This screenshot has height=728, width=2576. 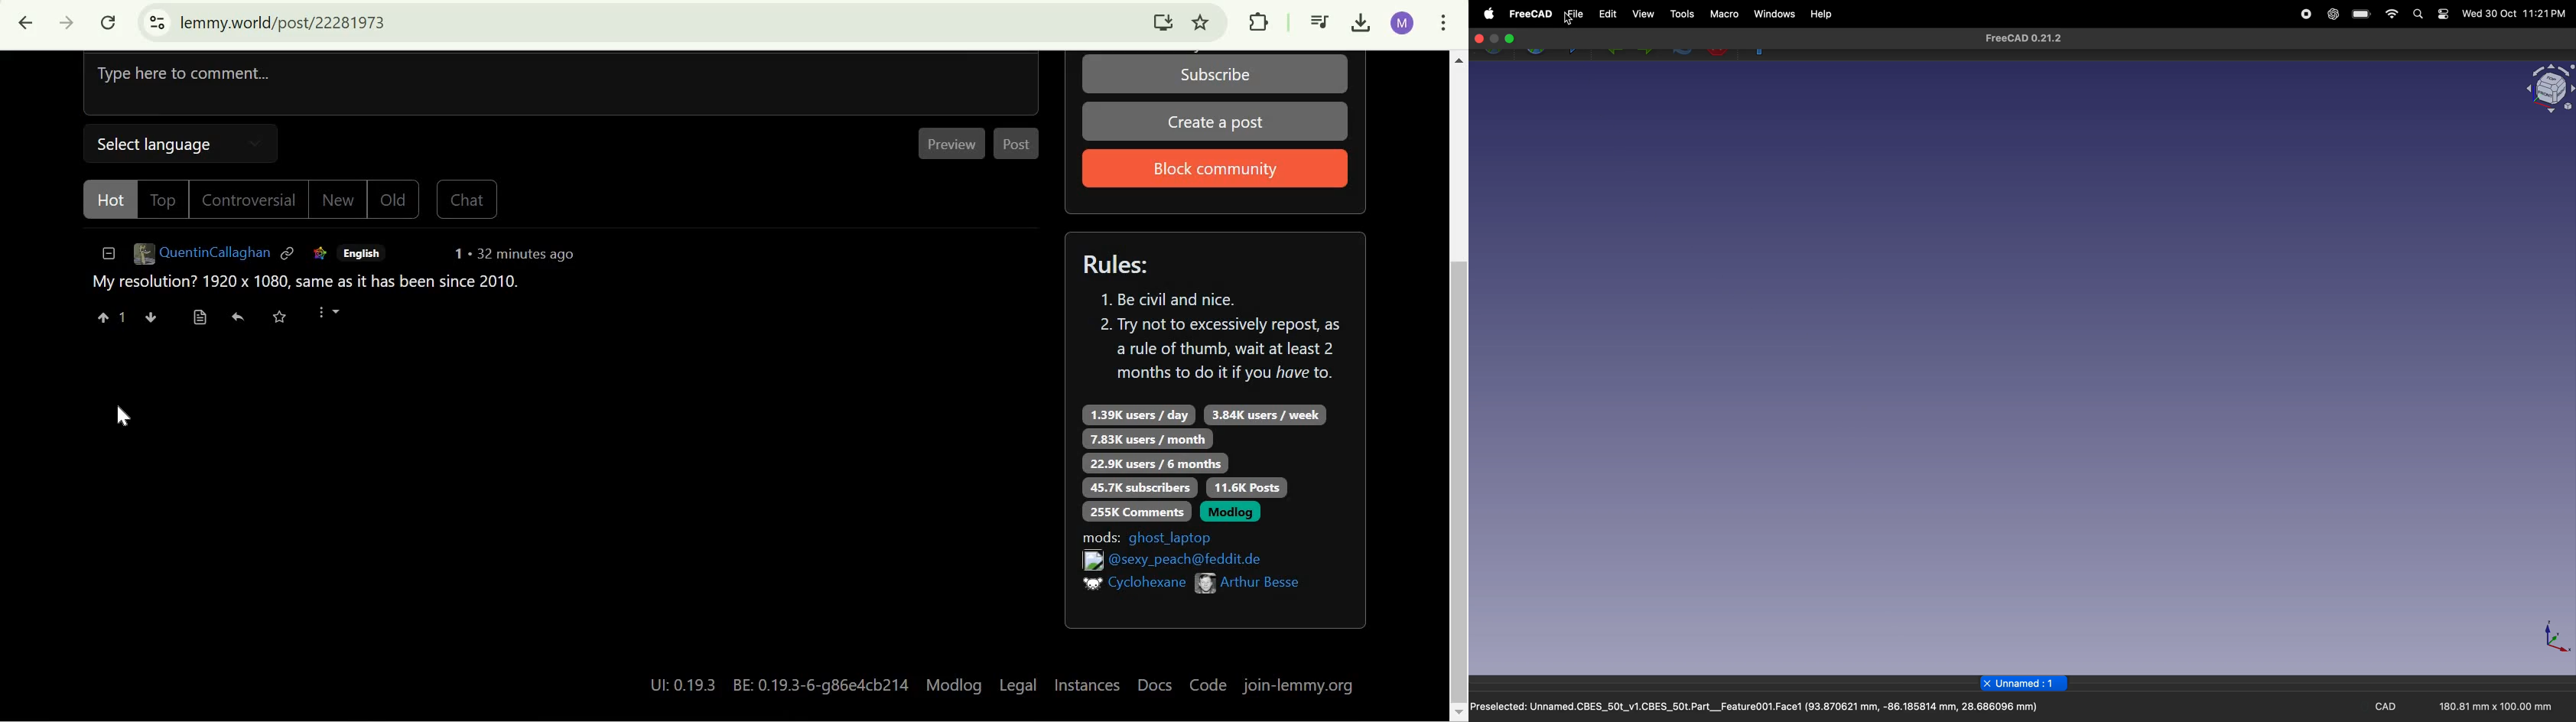 I want to click on 1. Be civil and nice., so click(x=1176, y=301).